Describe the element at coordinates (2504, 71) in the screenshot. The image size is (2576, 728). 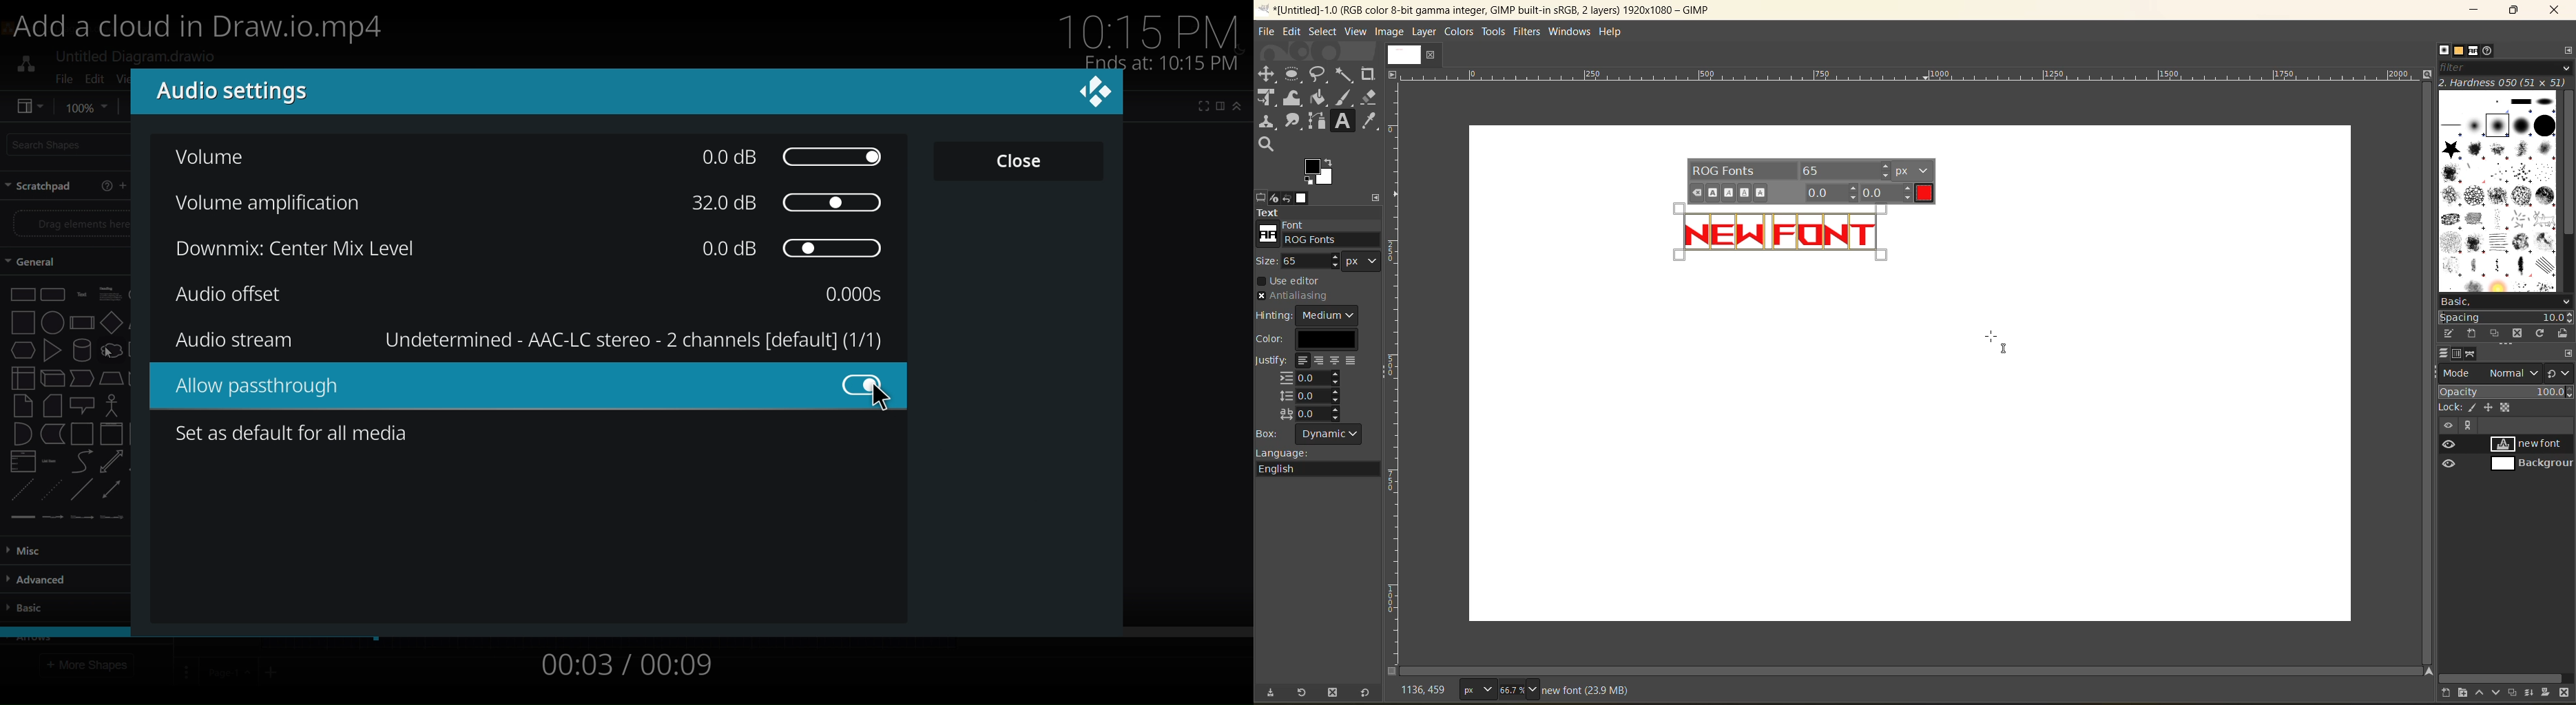
I see `filter` at that location.